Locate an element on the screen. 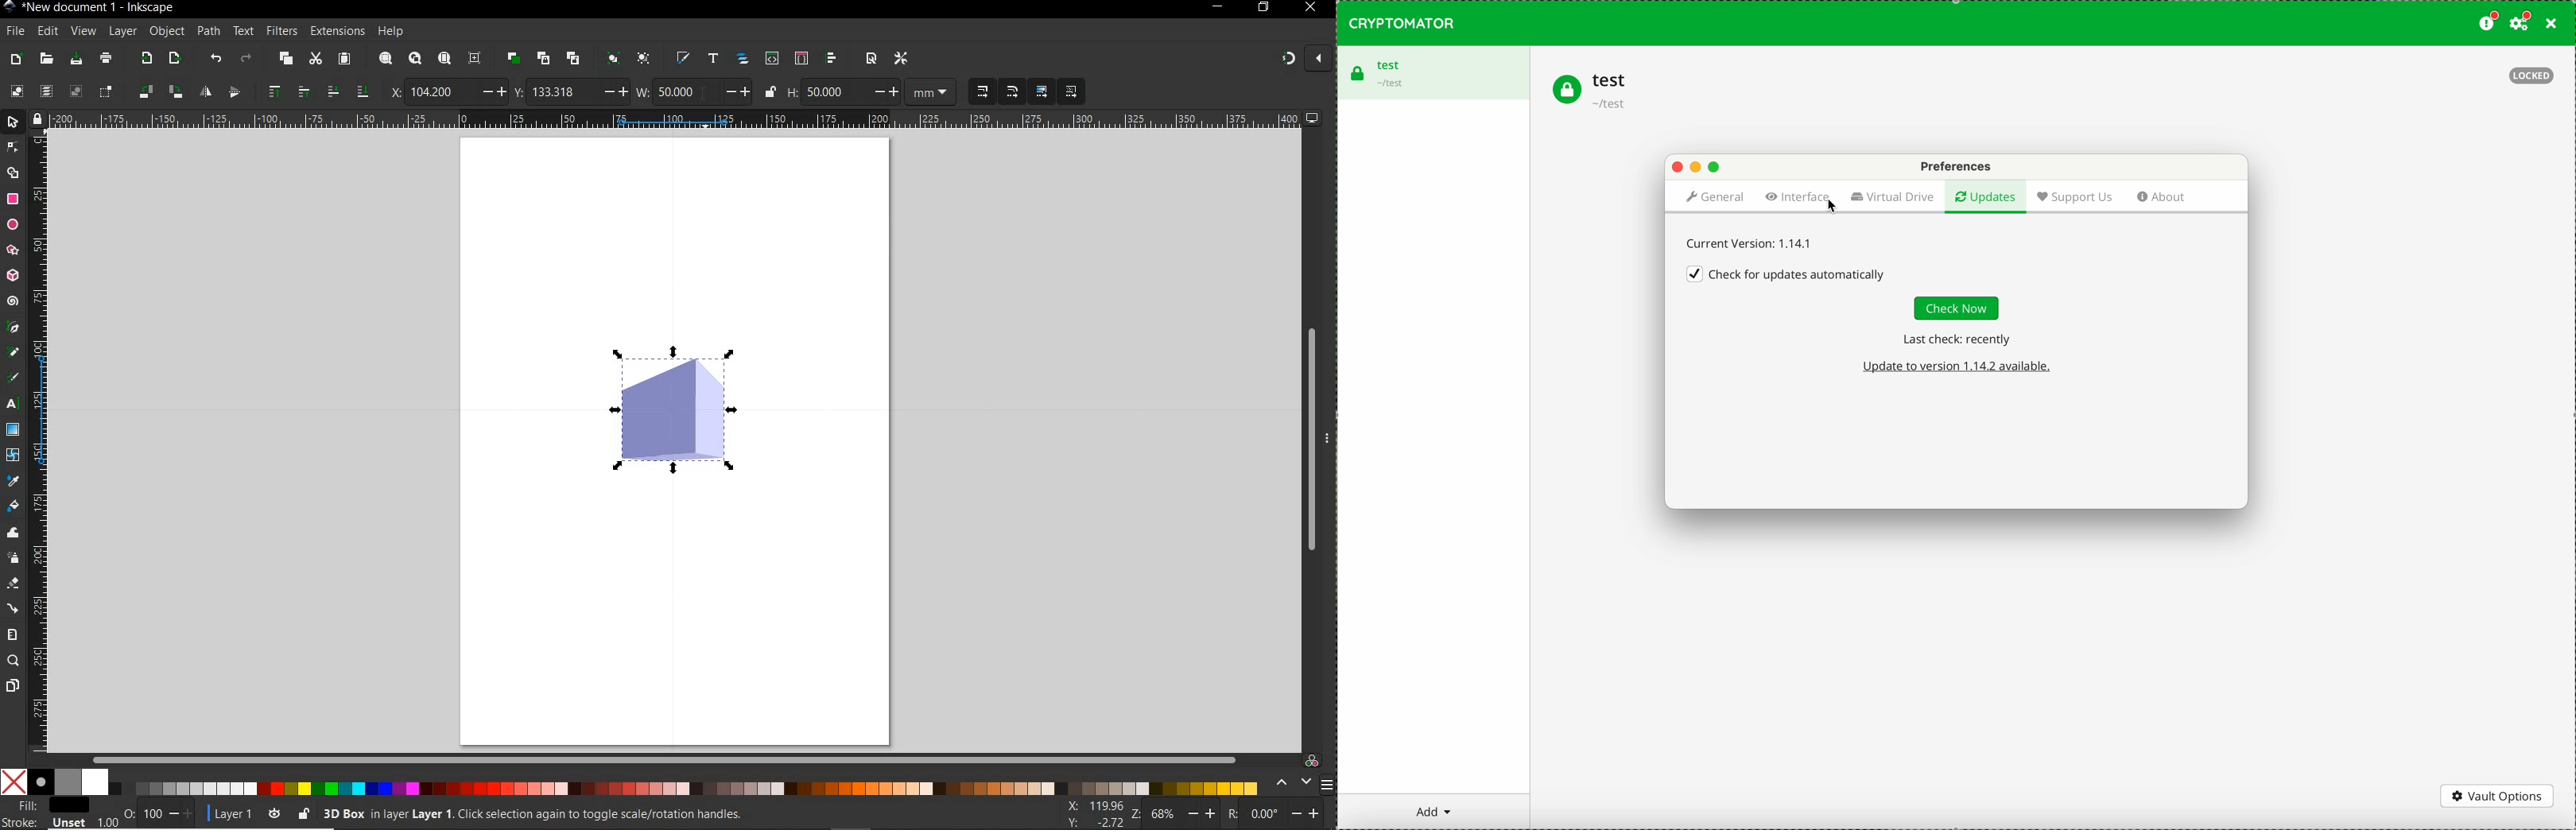 Image resolution: width=2576 pixels, height=840 pixels. gradient tool is located at coordinates (13, 429).